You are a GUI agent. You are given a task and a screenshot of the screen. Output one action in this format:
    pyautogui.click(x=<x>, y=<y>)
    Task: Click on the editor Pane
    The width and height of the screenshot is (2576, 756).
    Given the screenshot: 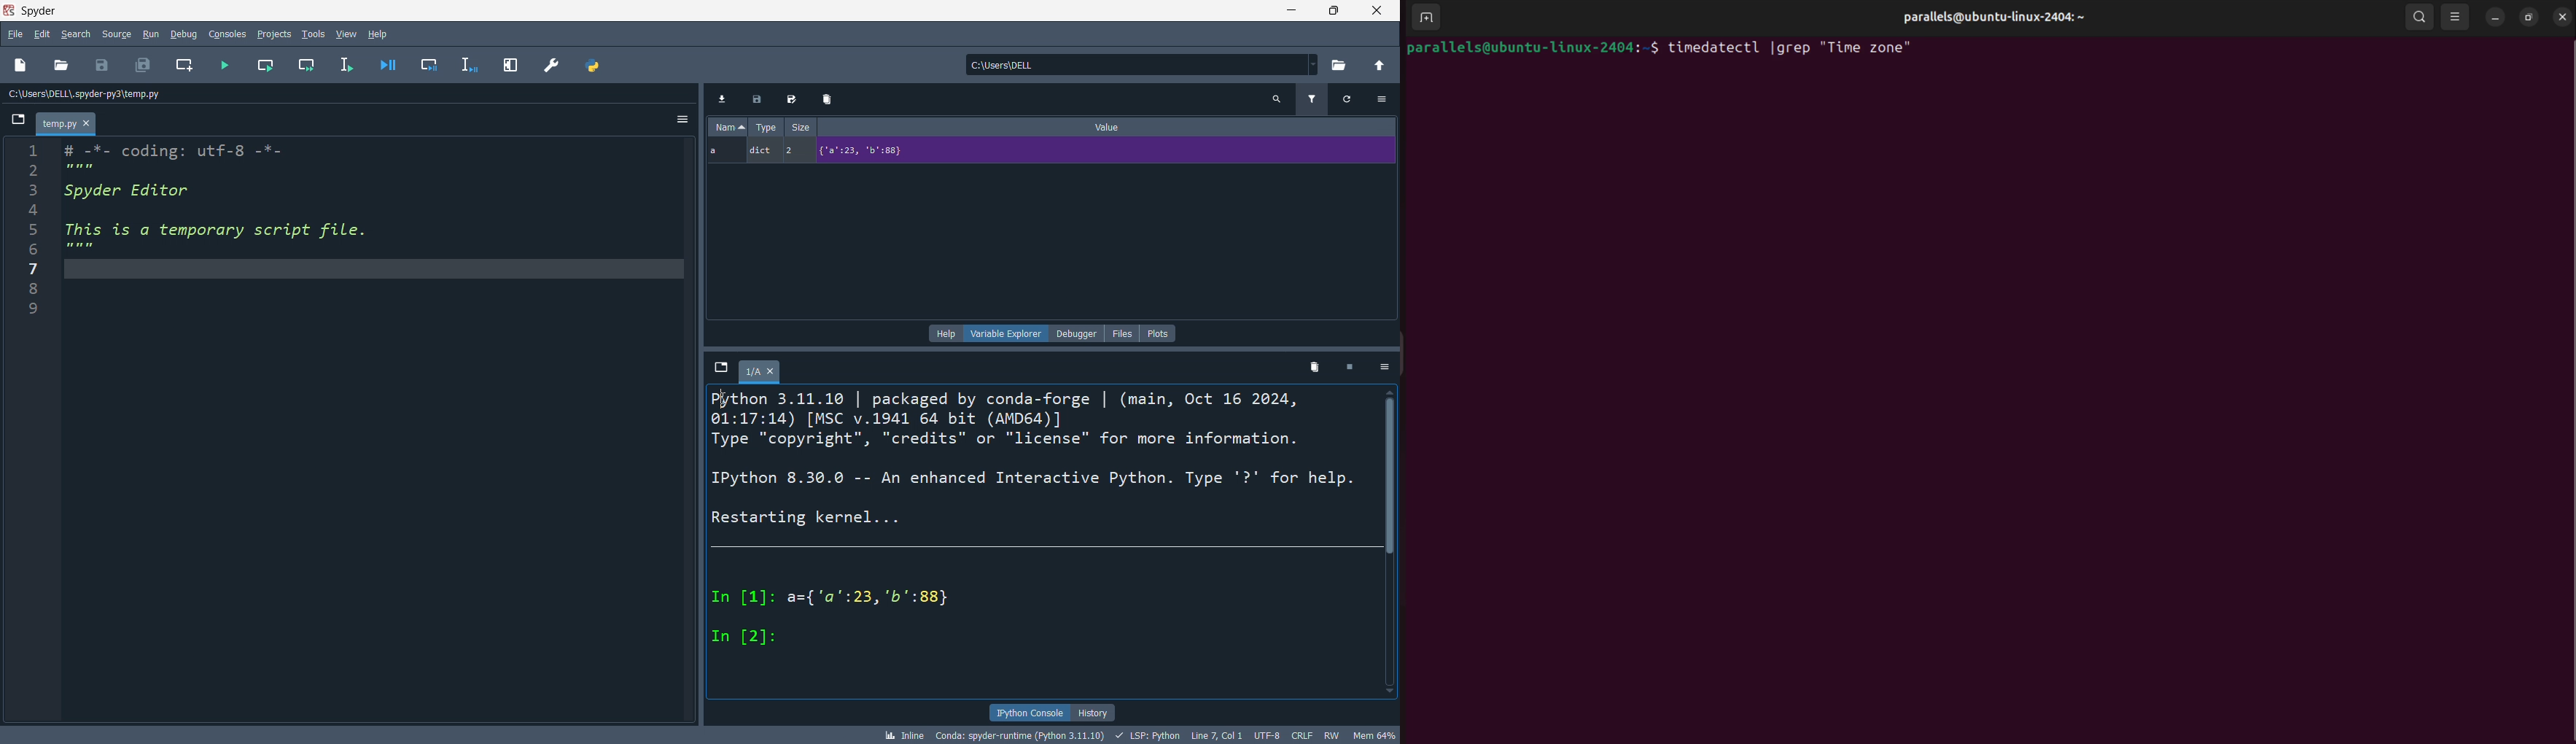 What is the action you would take?
    pyautogui.click(x=376, y=432)
    